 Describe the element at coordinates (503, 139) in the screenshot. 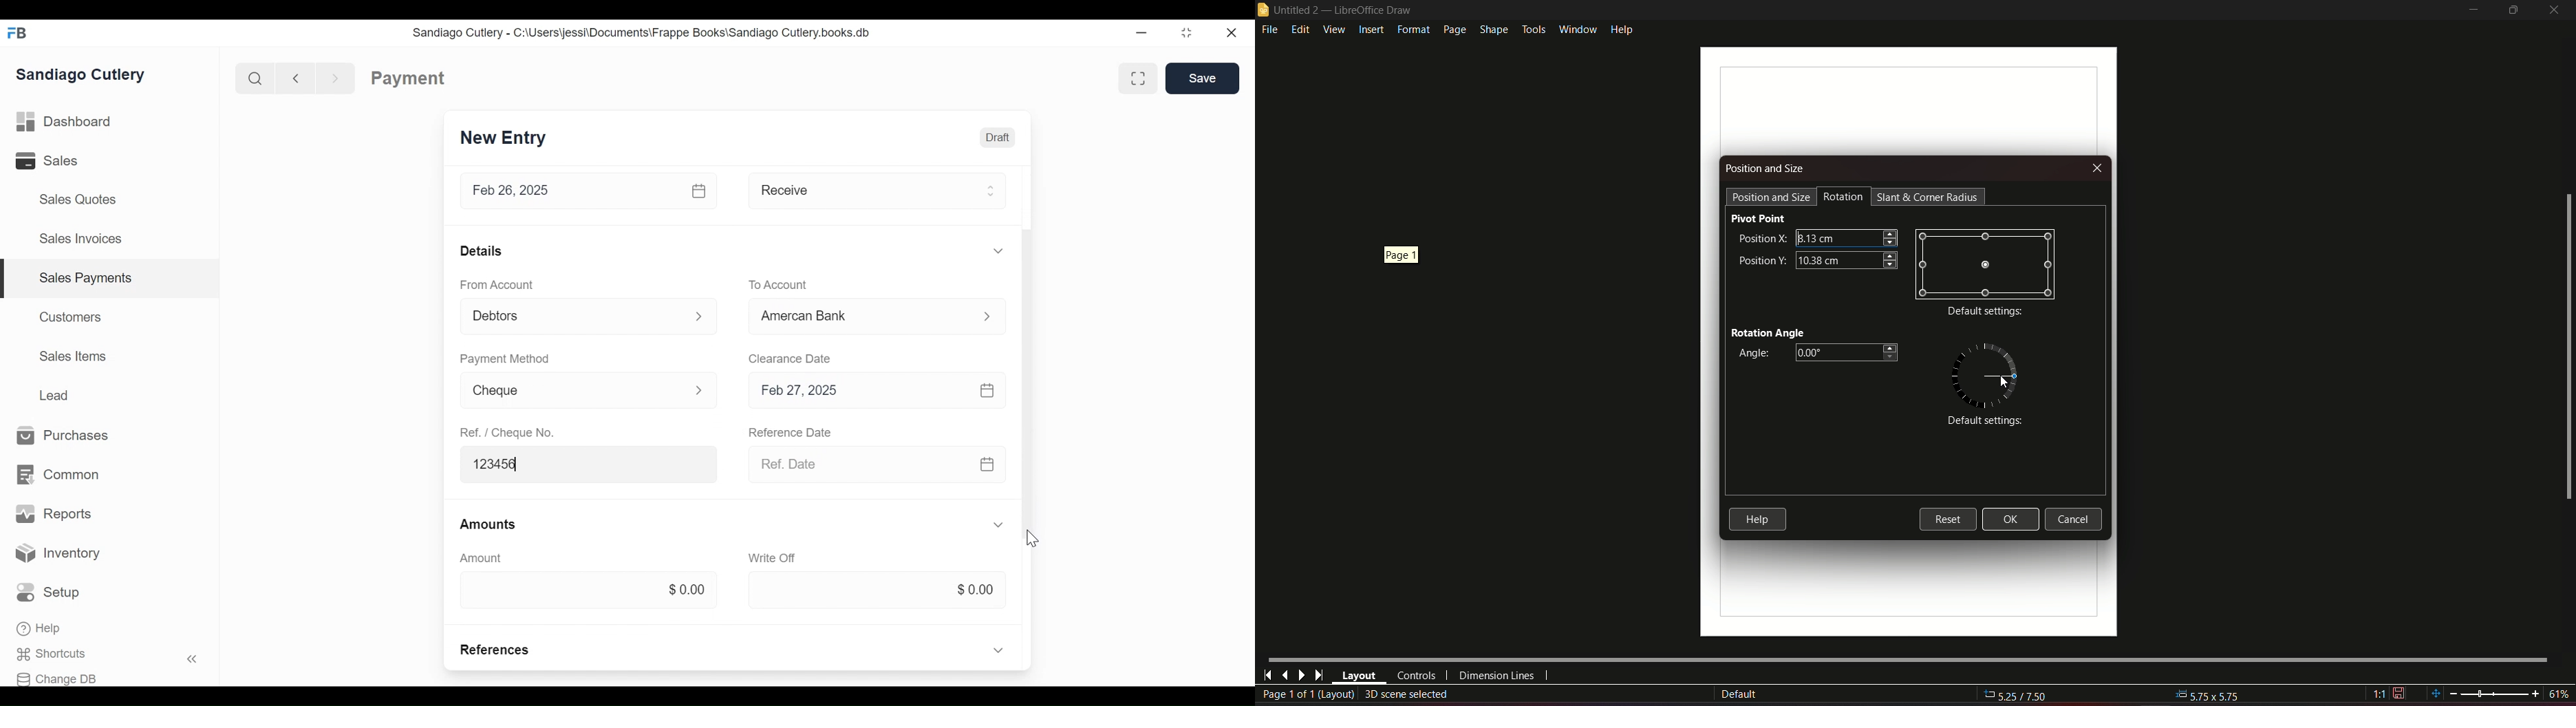

I see `New Entry` at that location.